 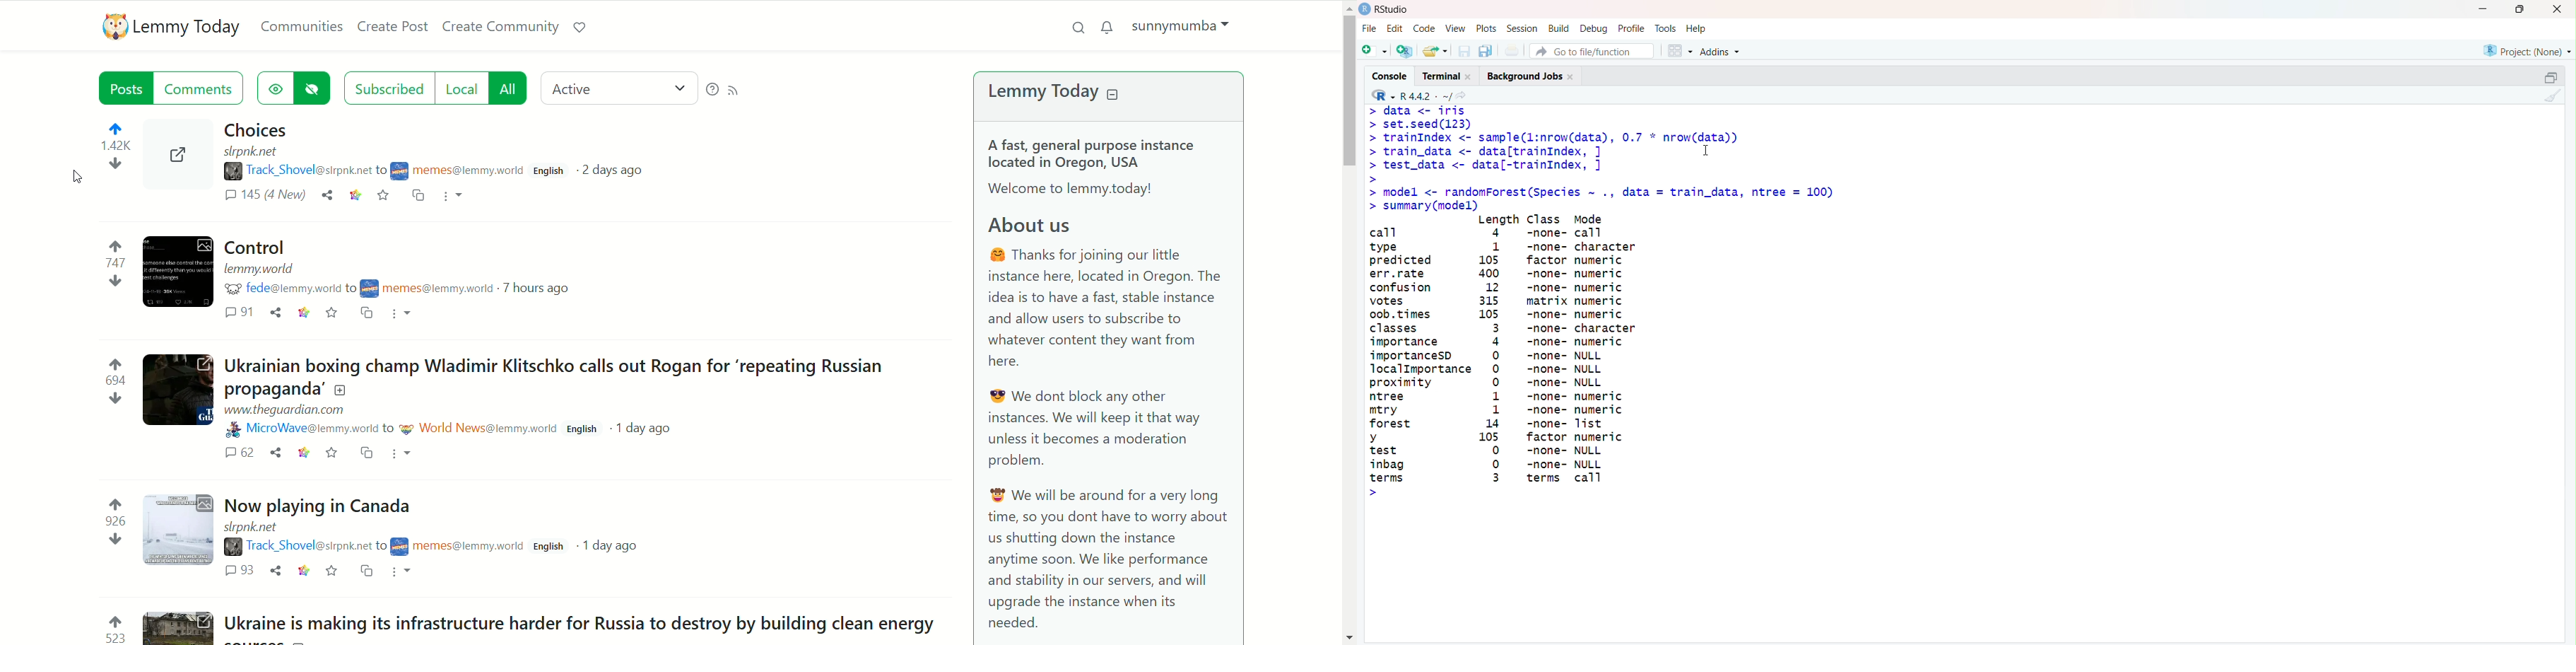 What do you see at coordinates (1530, 75) in the screenshot?
I see `Background Jobs` at bounding box center [1530, 75].